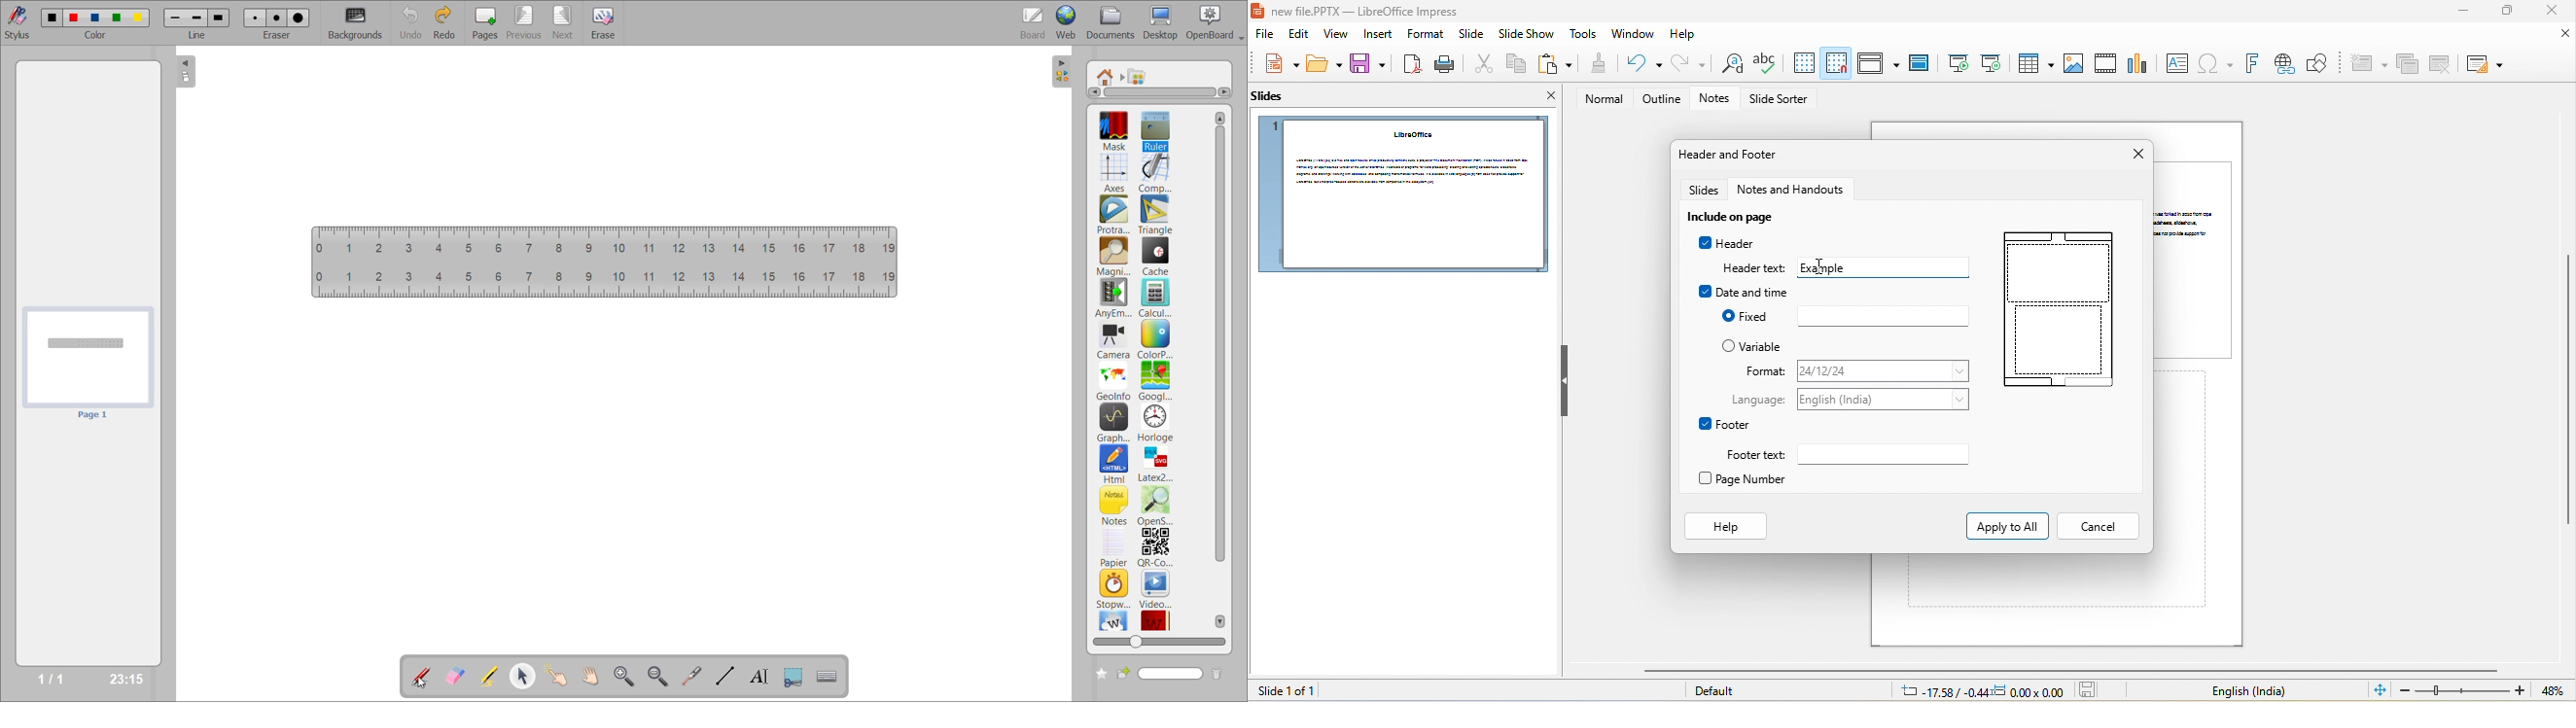 The height and width of the screenshot is (728, 2576). What do you see at coordinates (2505, 12) in the screenshot?
I see `maximize` at bounding box center [2505, 12].